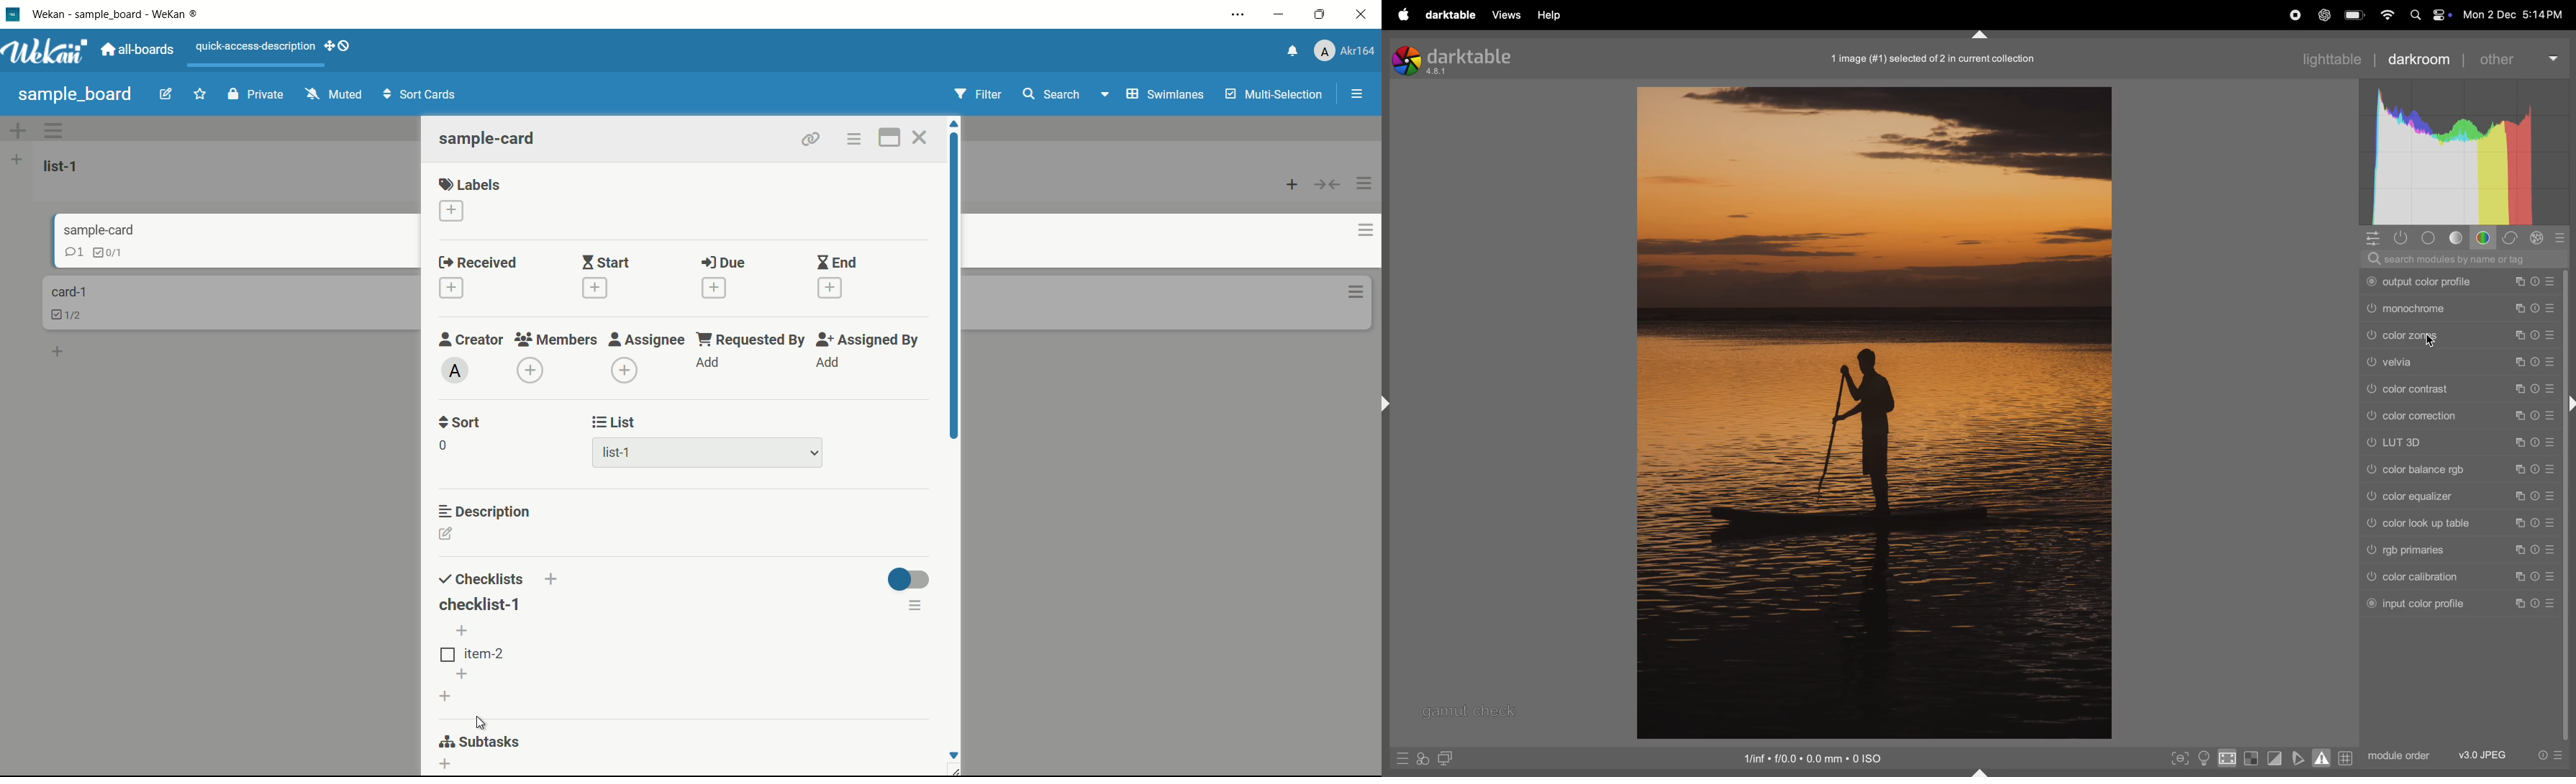  I want to click on add, so click(59, 350).